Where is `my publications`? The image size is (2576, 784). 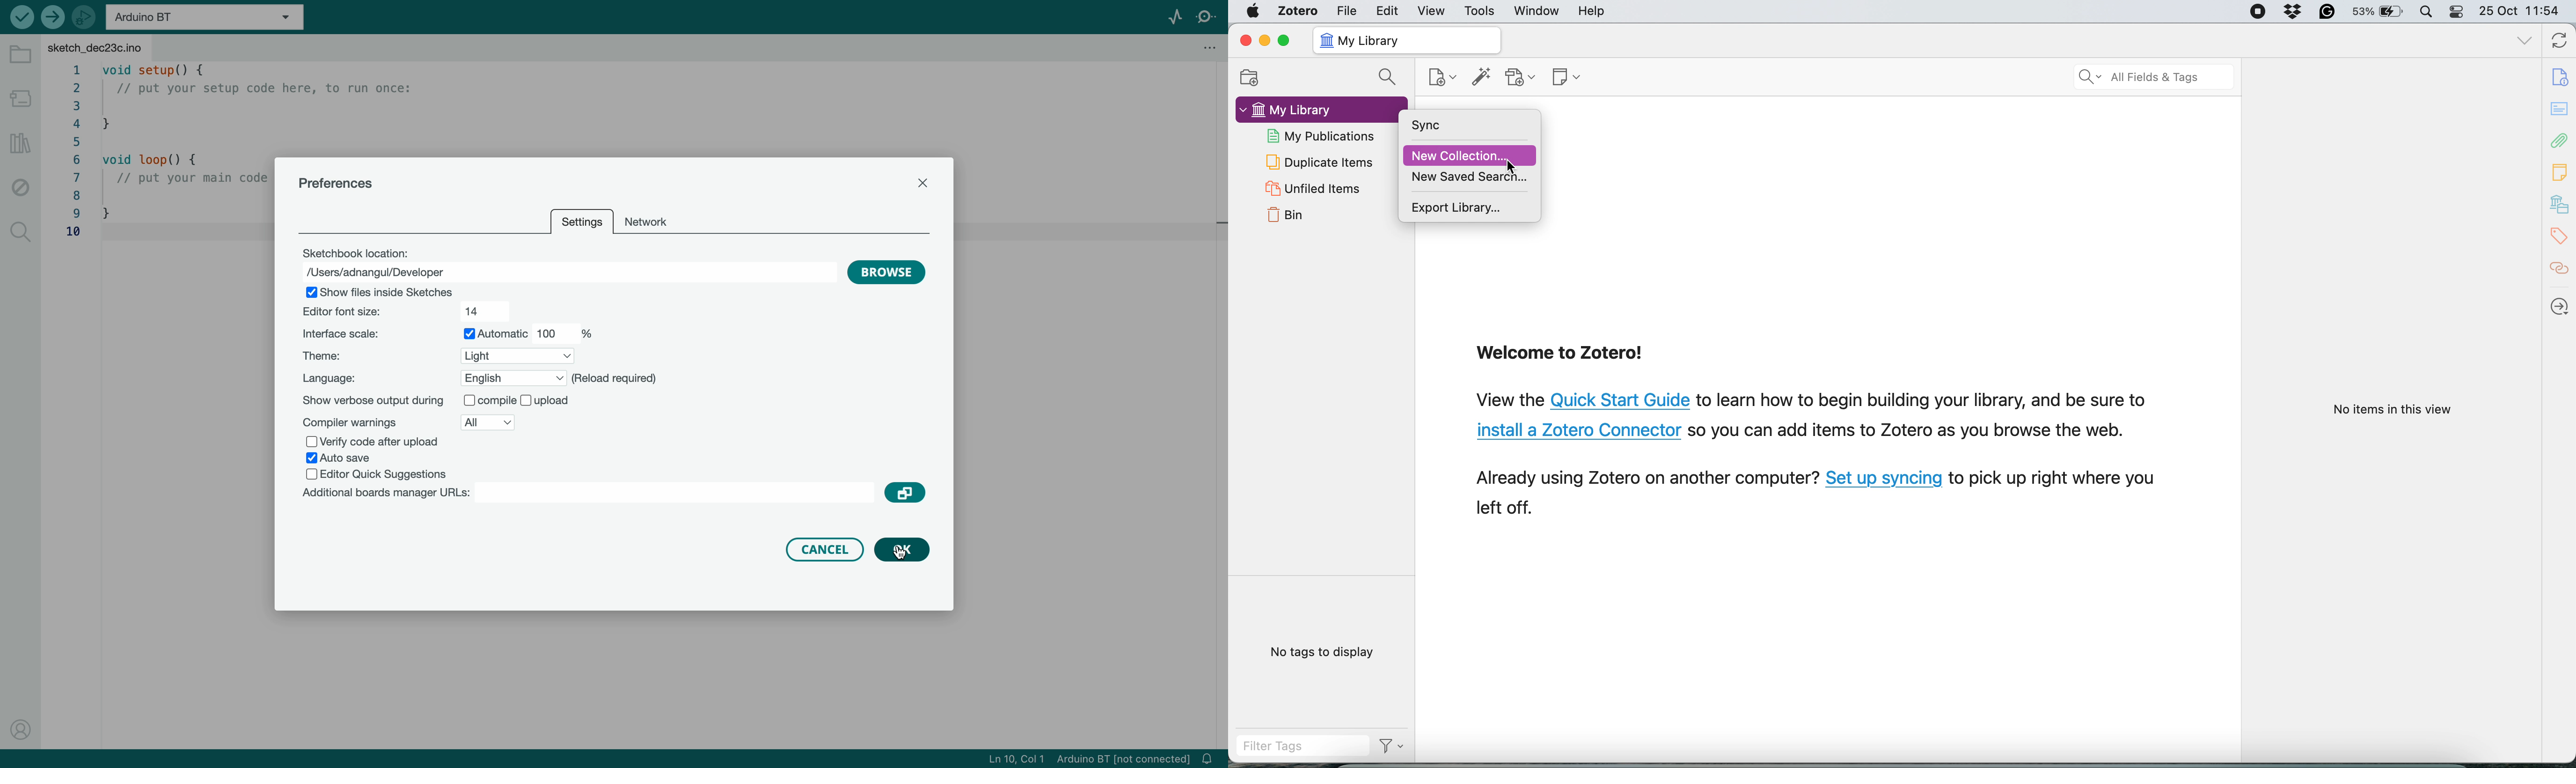 my publications is located at coordinates (1324, 134).